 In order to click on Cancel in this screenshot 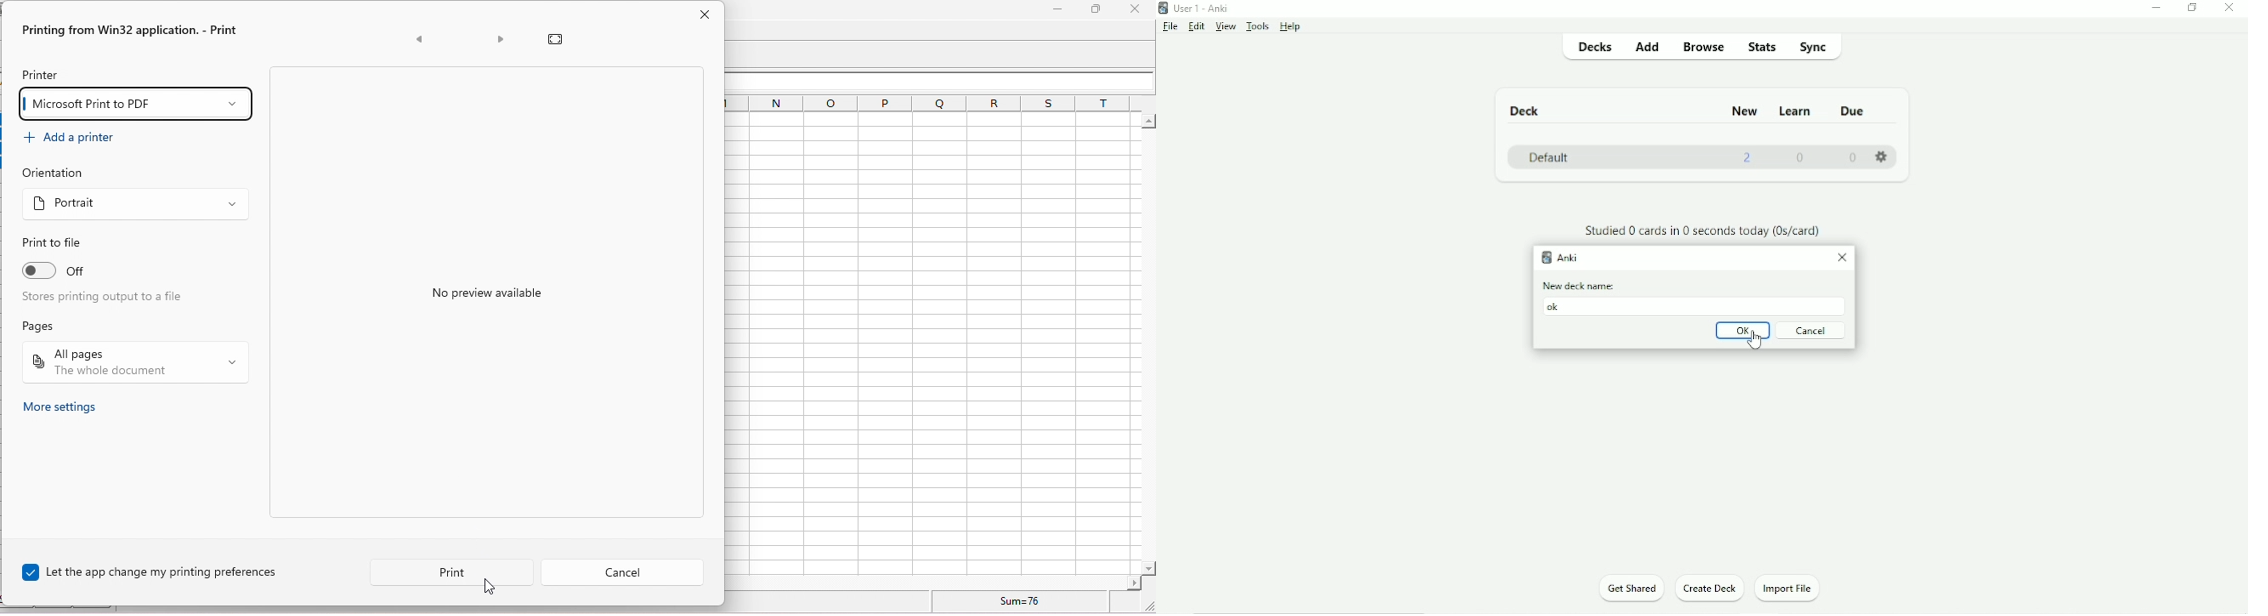, I will do `click(1813, 330)`.